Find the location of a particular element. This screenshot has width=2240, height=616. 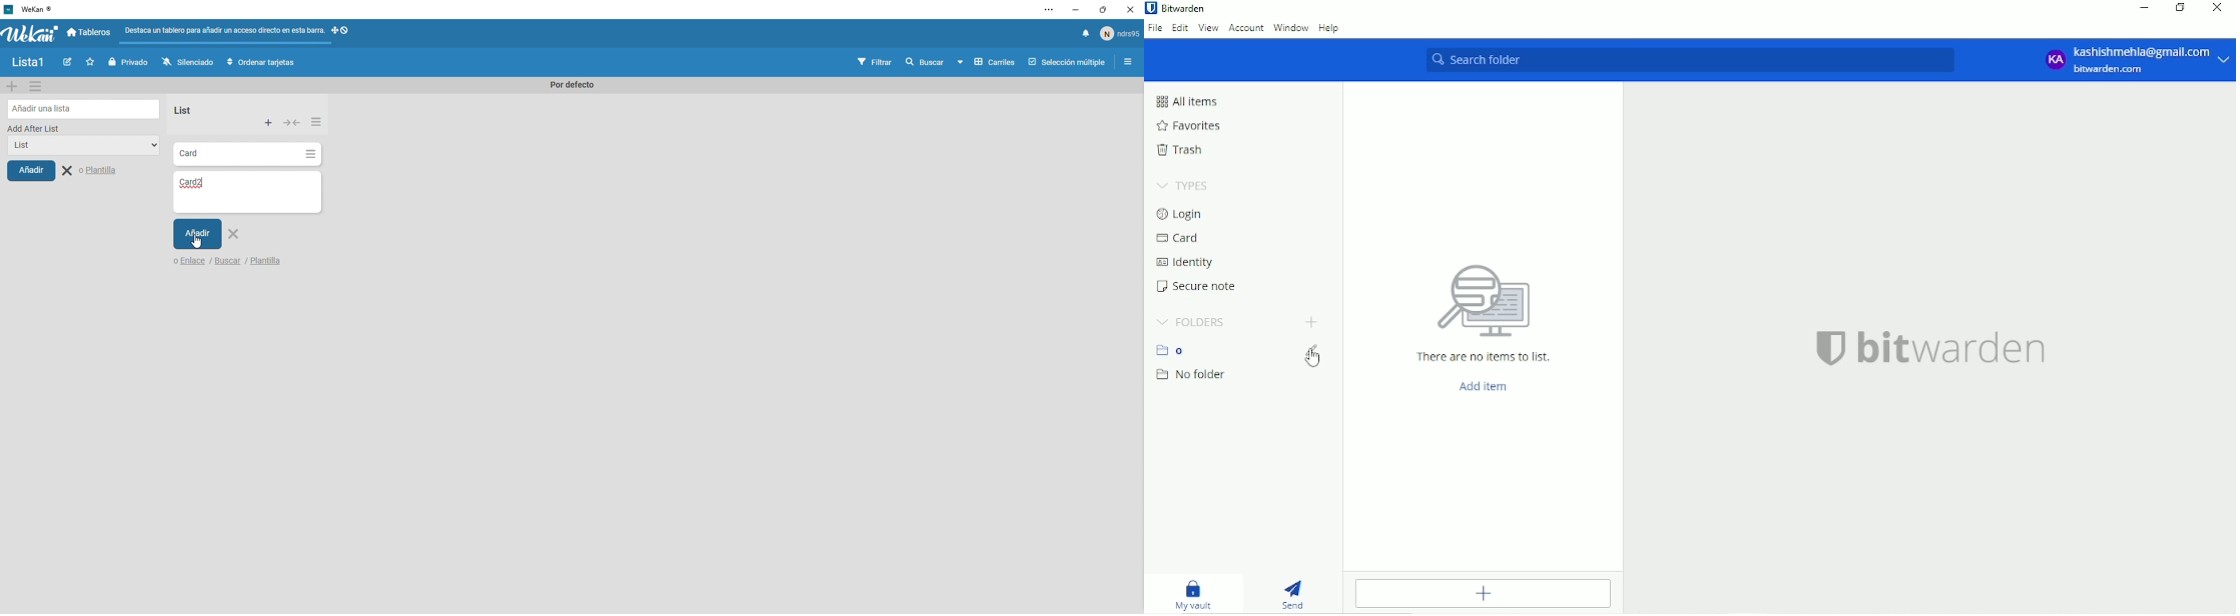

Card is located at coordinates (1181, 238).